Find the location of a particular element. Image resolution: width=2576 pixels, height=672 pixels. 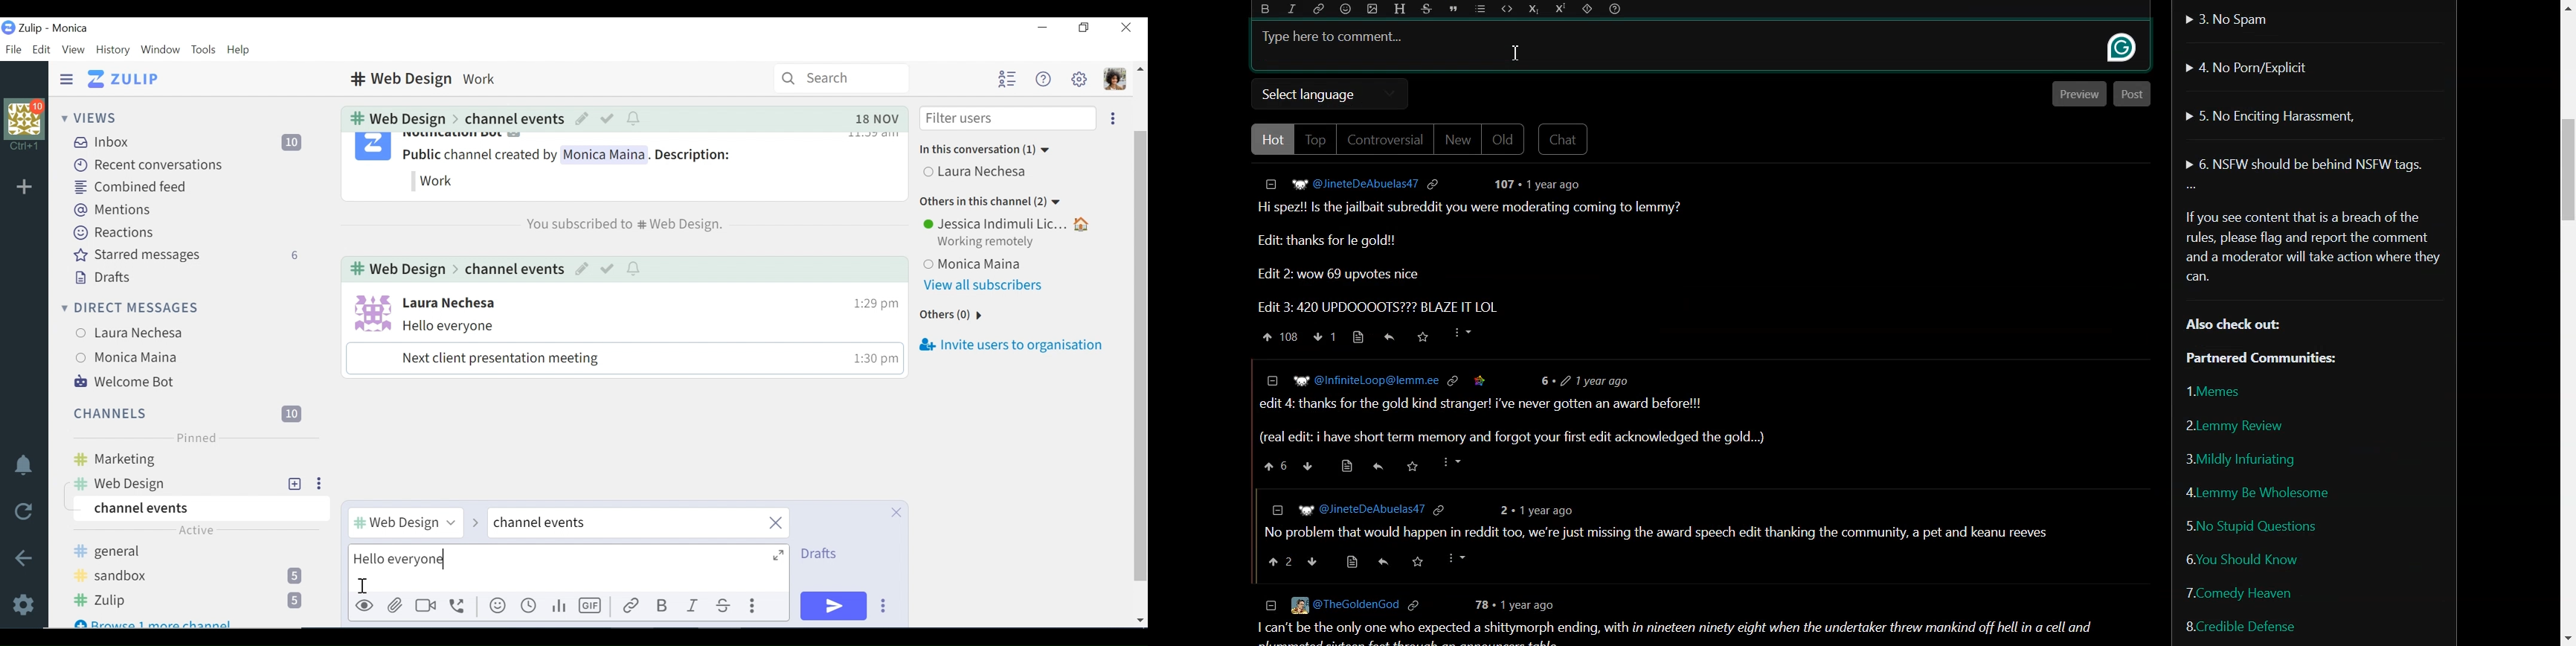

View all subscribers is located at coordinates (988, 285).